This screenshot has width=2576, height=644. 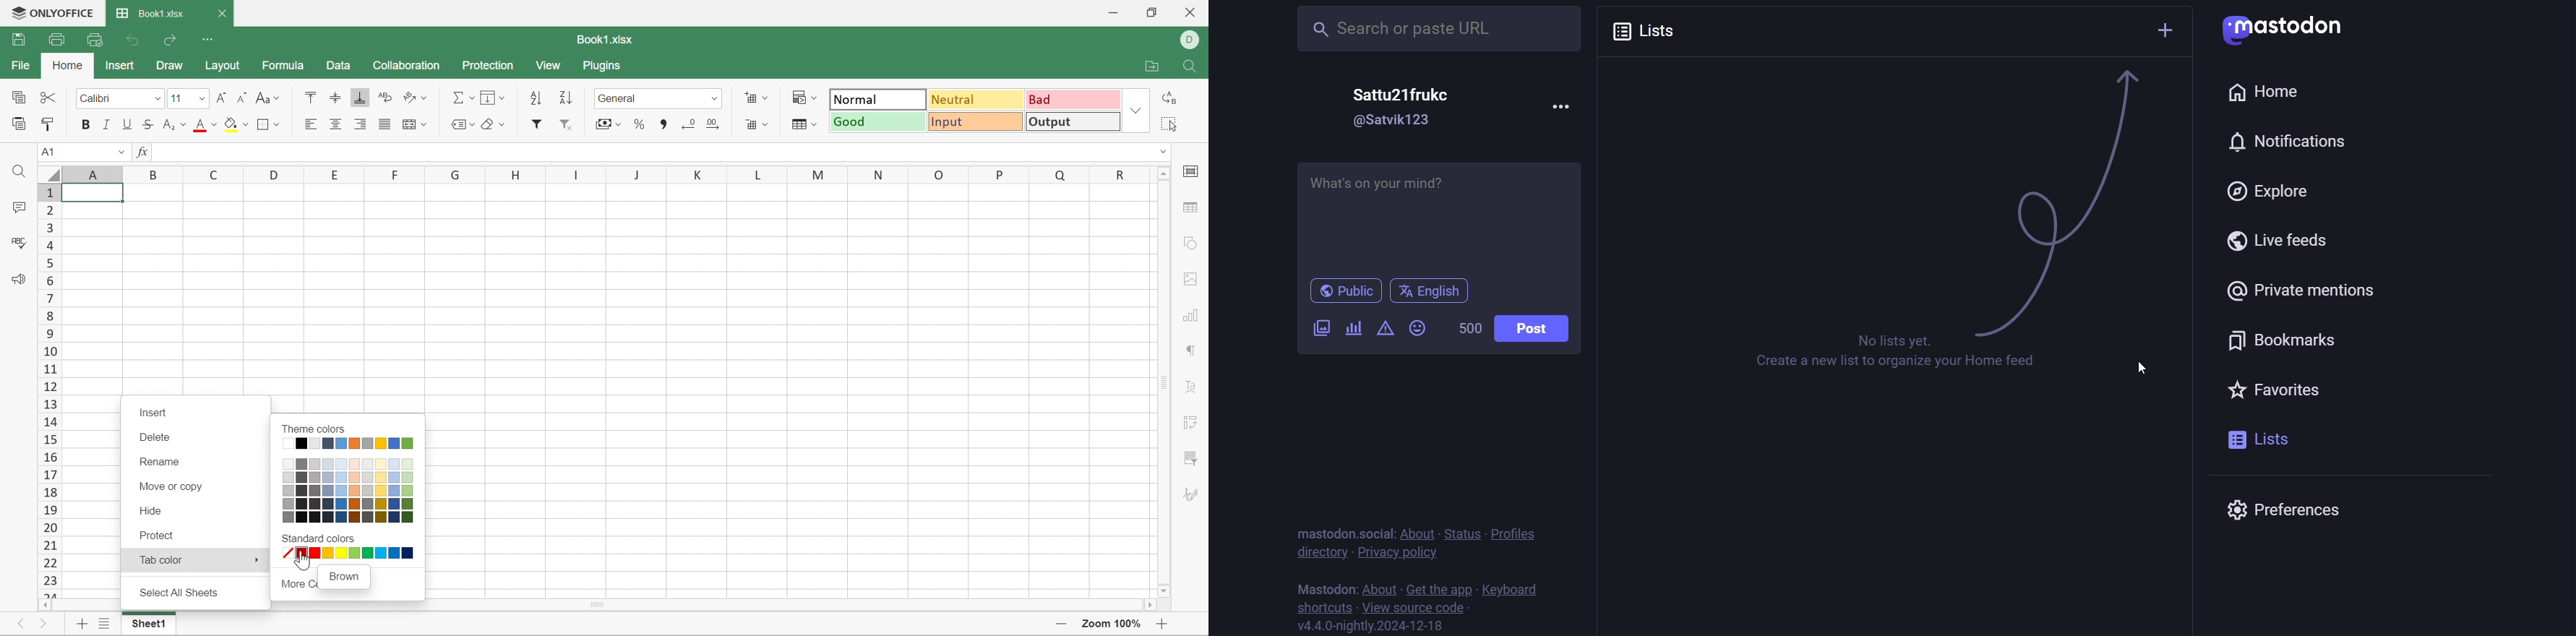 What do you see at coordinates (605, 40) in the screenshot?
I see `Book1.xlsx` at bounding box center [605, 40].